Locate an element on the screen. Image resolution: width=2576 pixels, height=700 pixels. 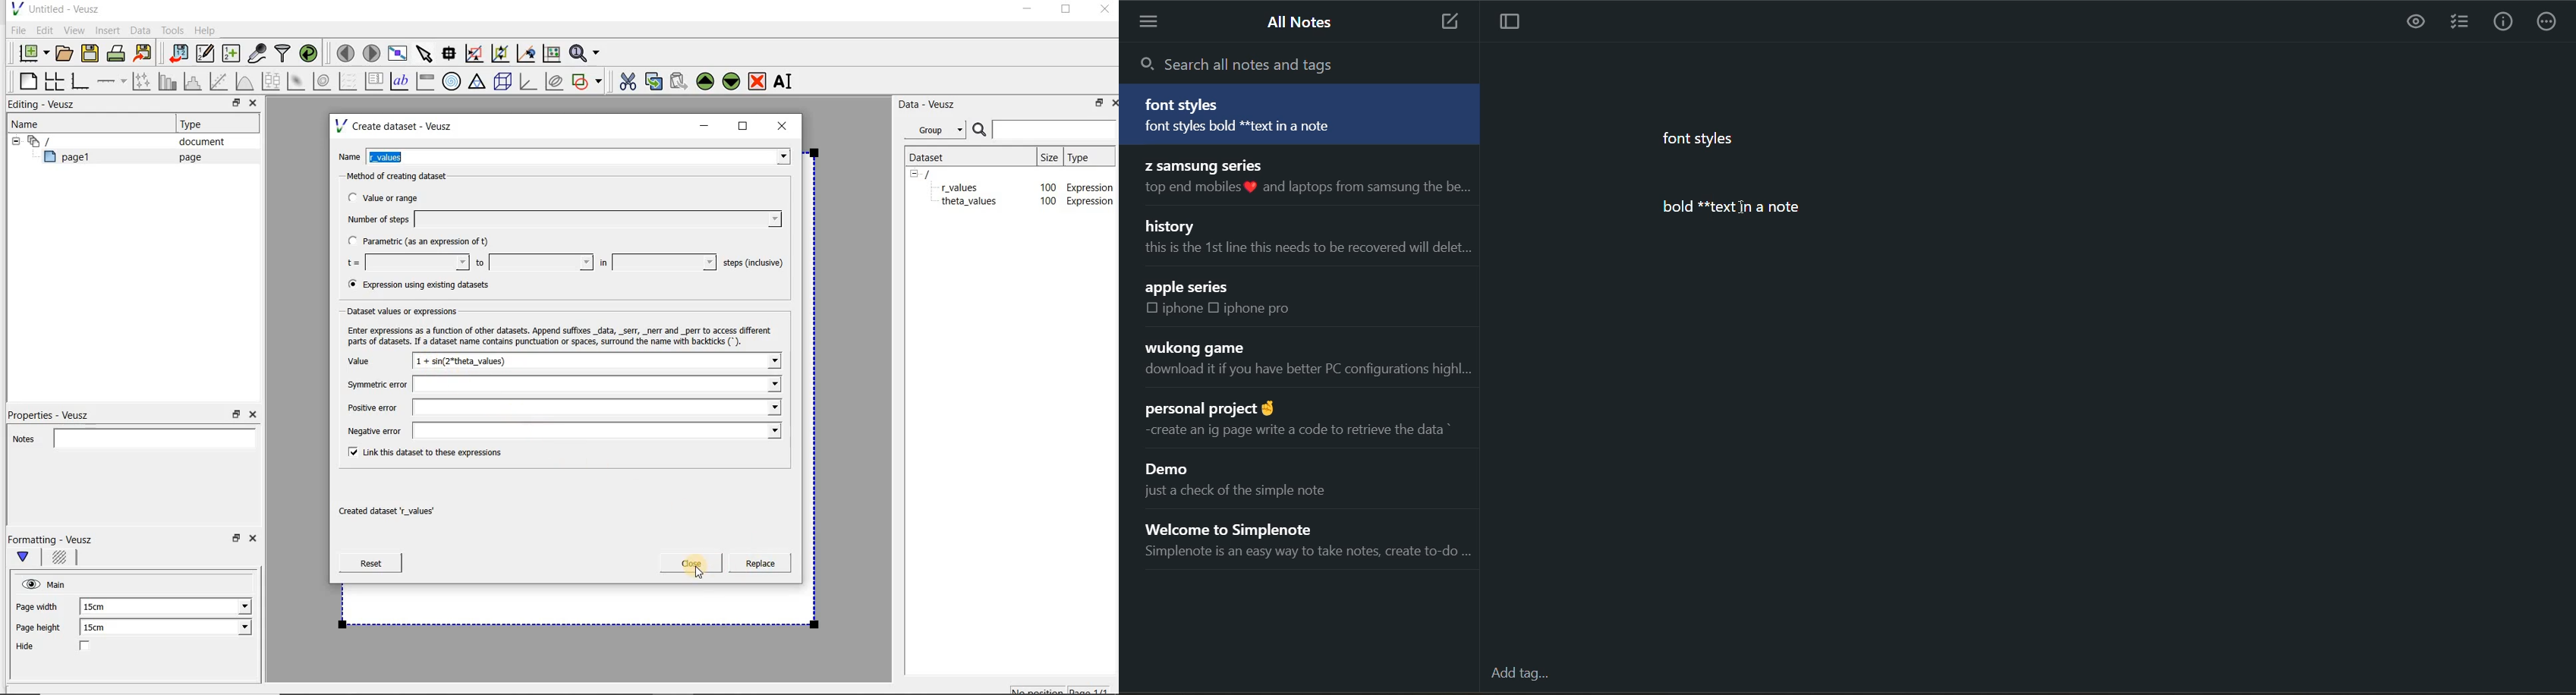
Zoom functions menu is located at coordinates (585, 50).